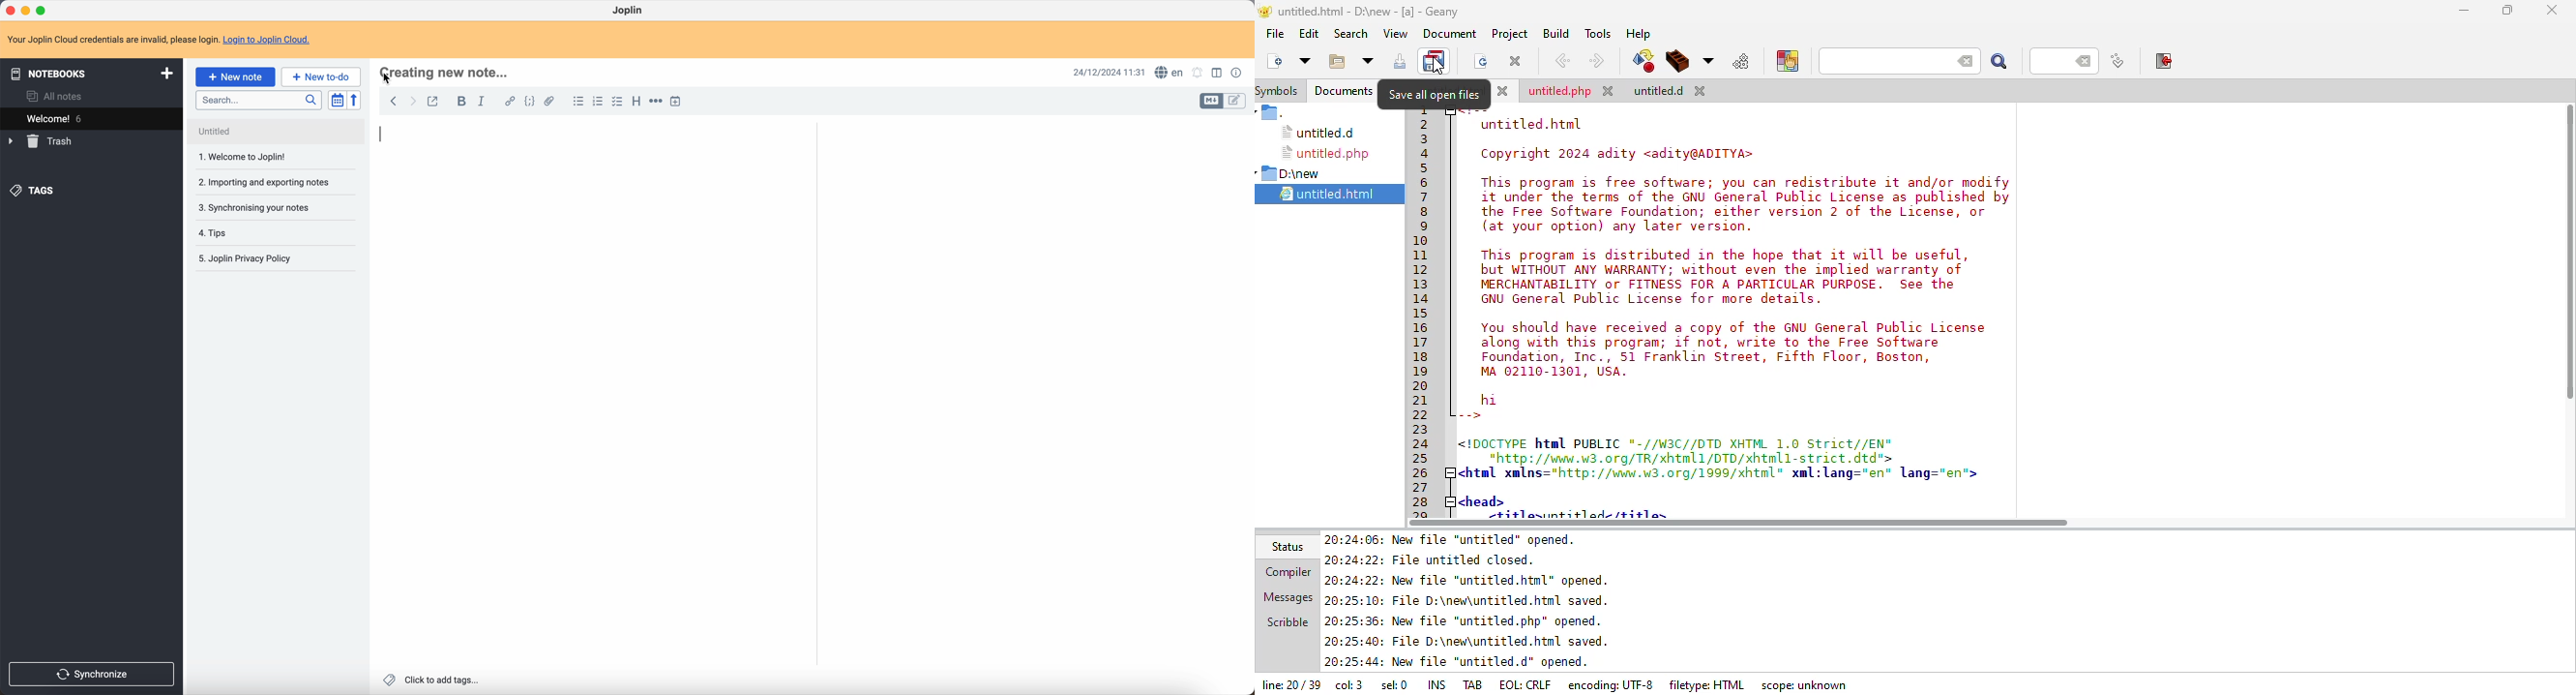 The height and width of the screenshot is (700, 2576). Describe the element at coordinates (55, 95) in the screenshot. I see `all notes` at that location.